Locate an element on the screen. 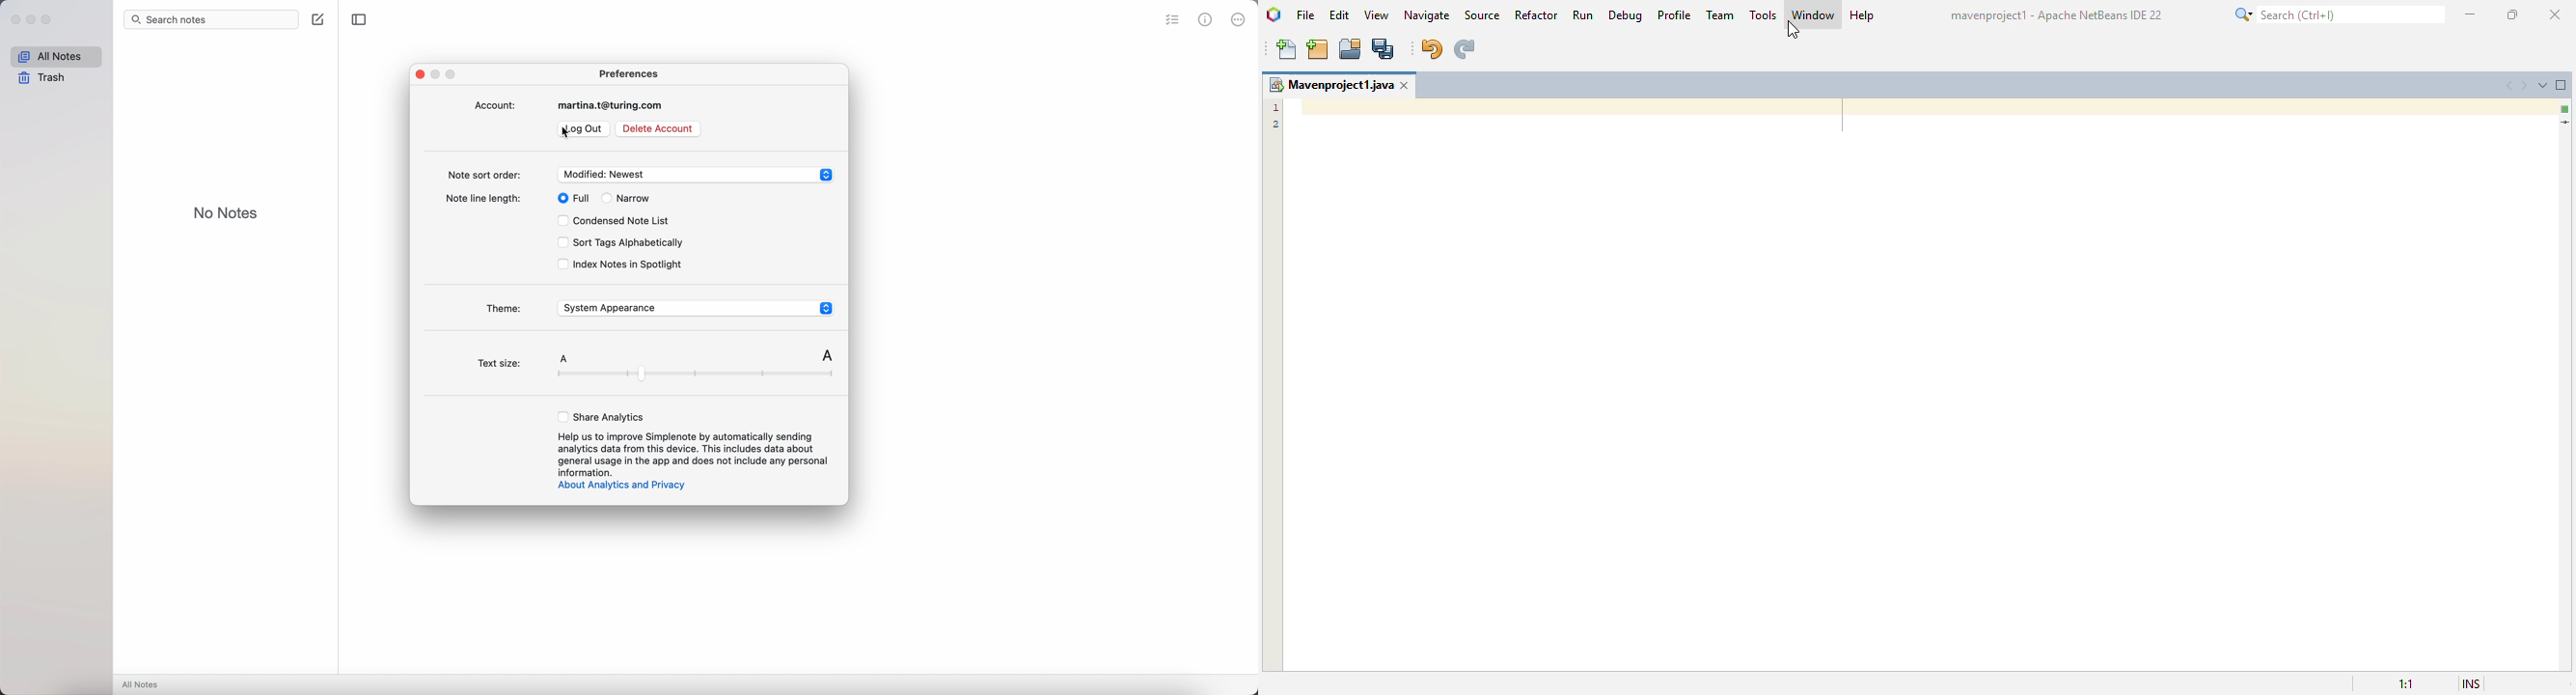 The height and width of the screenshot is (700, 2576). Modified: Newest is located at coordinates (695, 172).